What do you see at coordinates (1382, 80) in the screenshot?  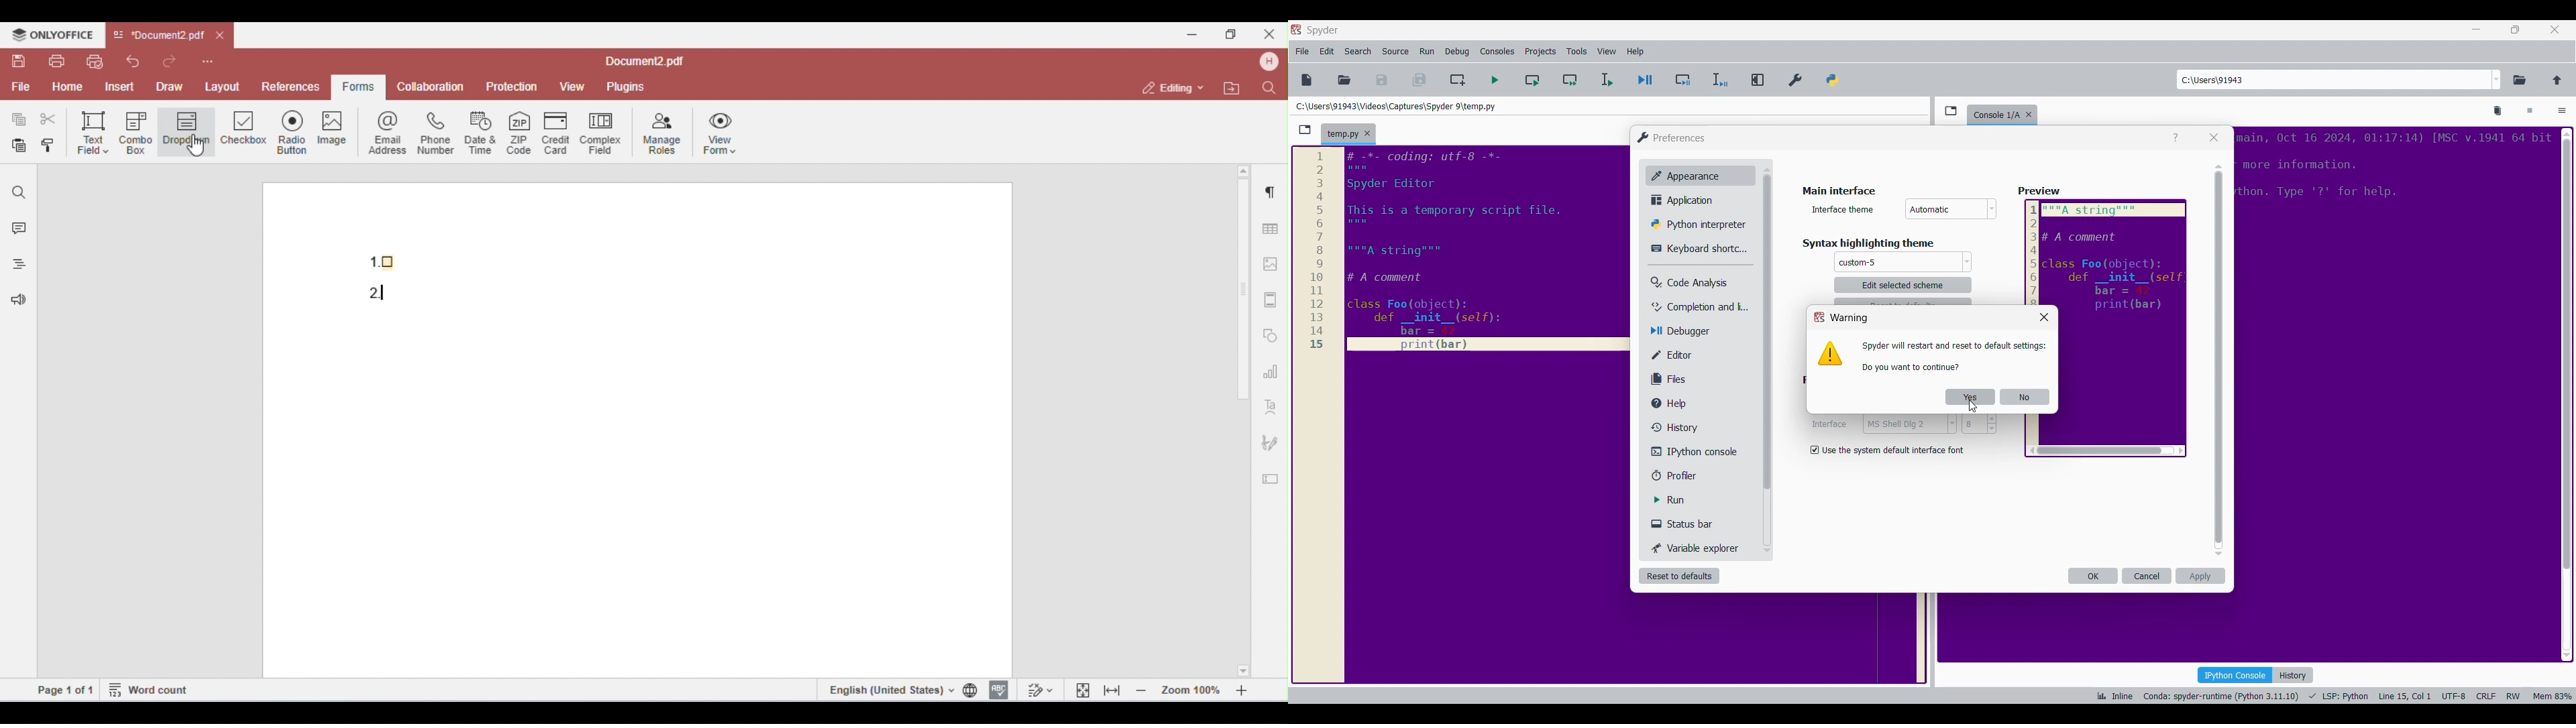 I see `Save` at bounding box center [1382, 80].